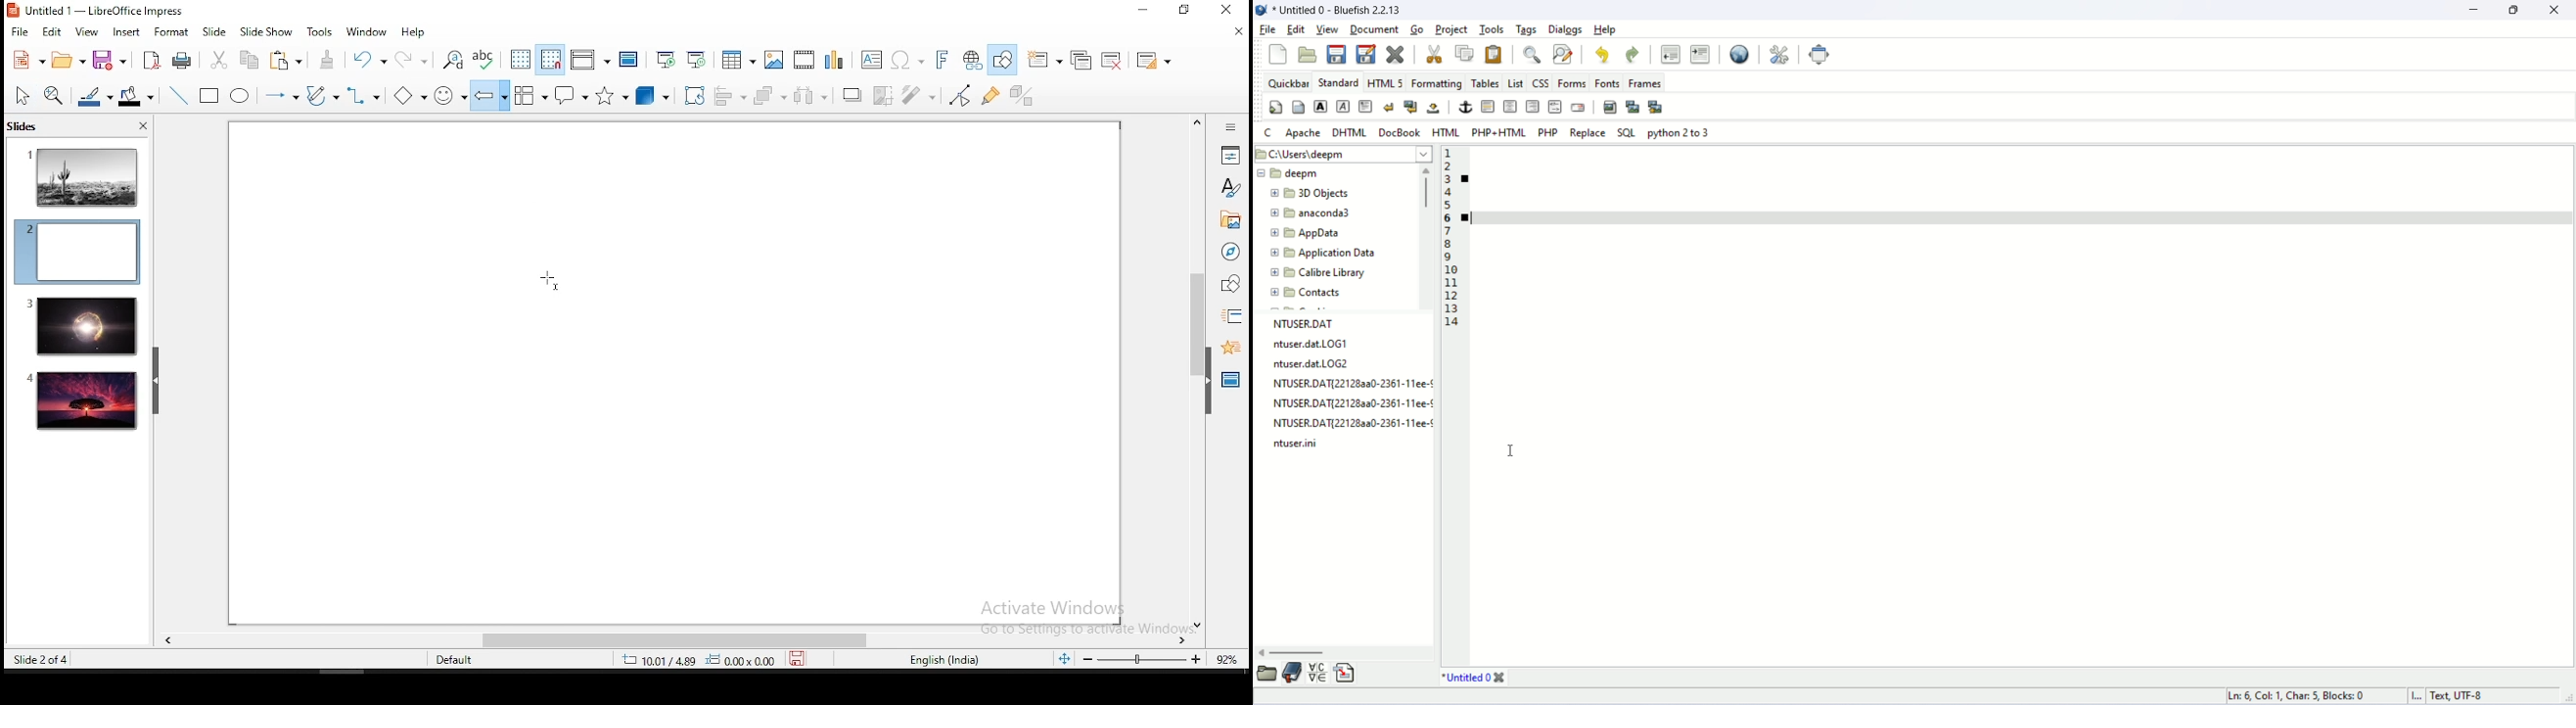 Image resolution: width=2576 pixels, height=728 pixels. I want to click on 3D Objects, so click(1318, 194).